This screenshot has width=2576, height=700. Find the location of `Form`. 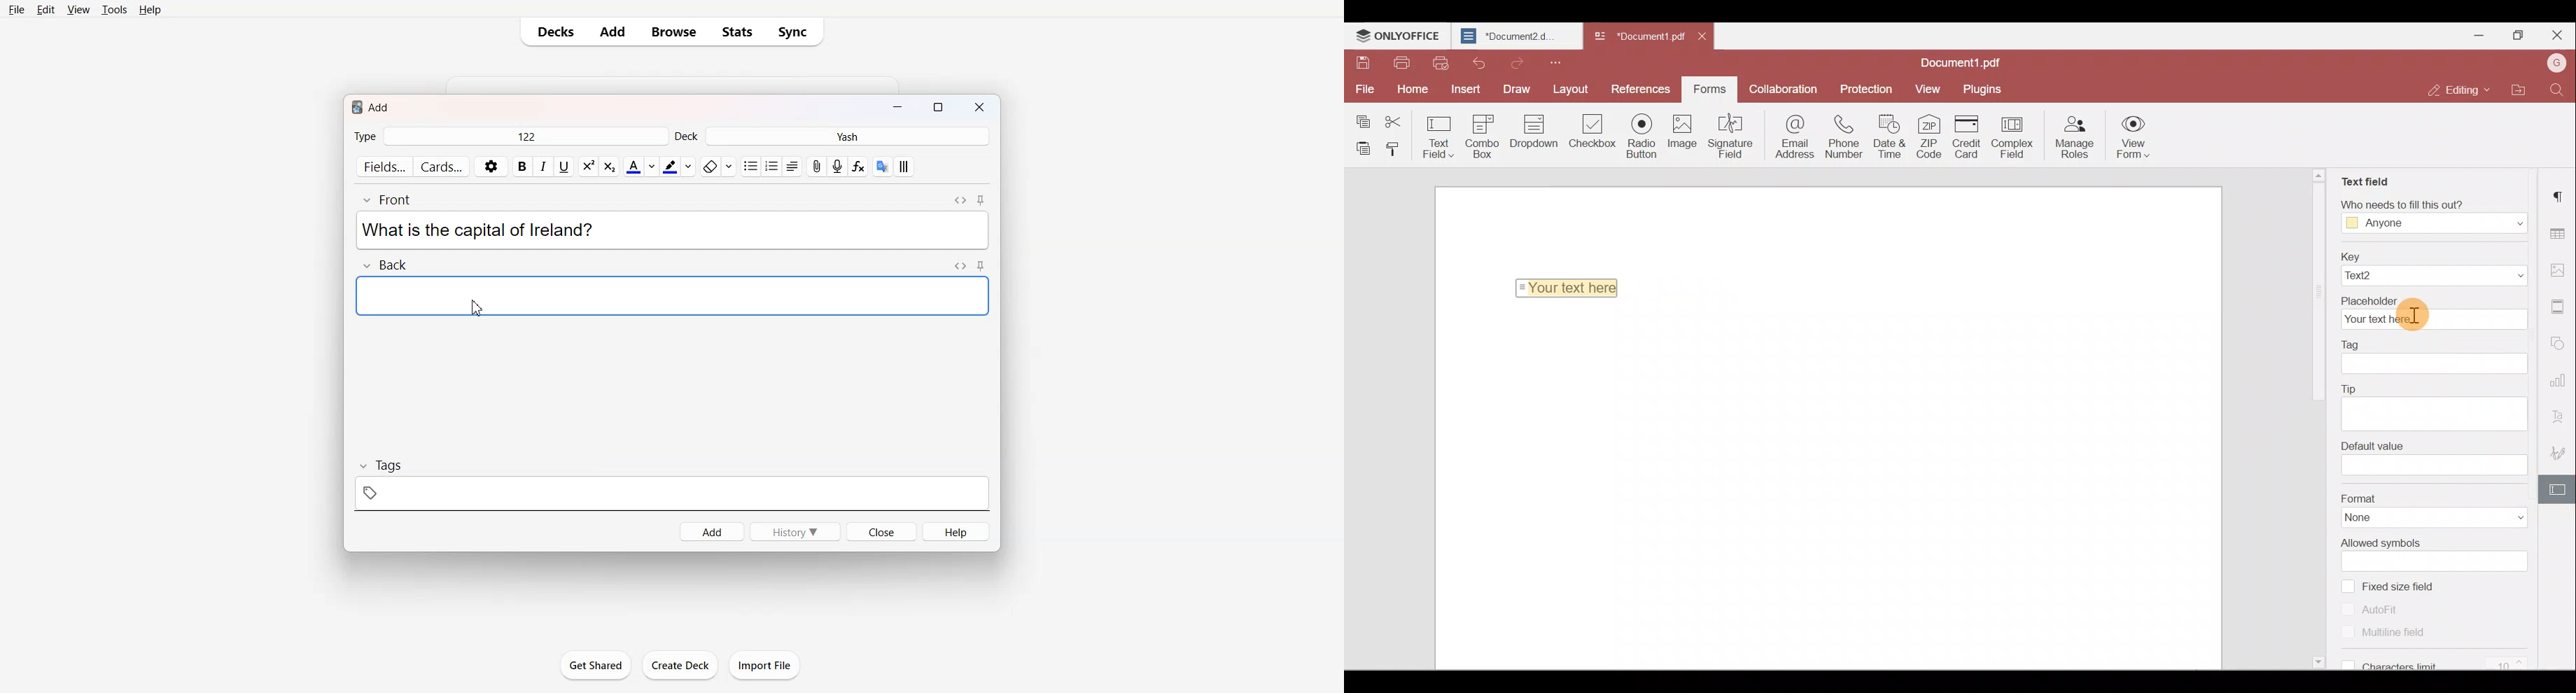

Form is located at coordinates (1708, 87).